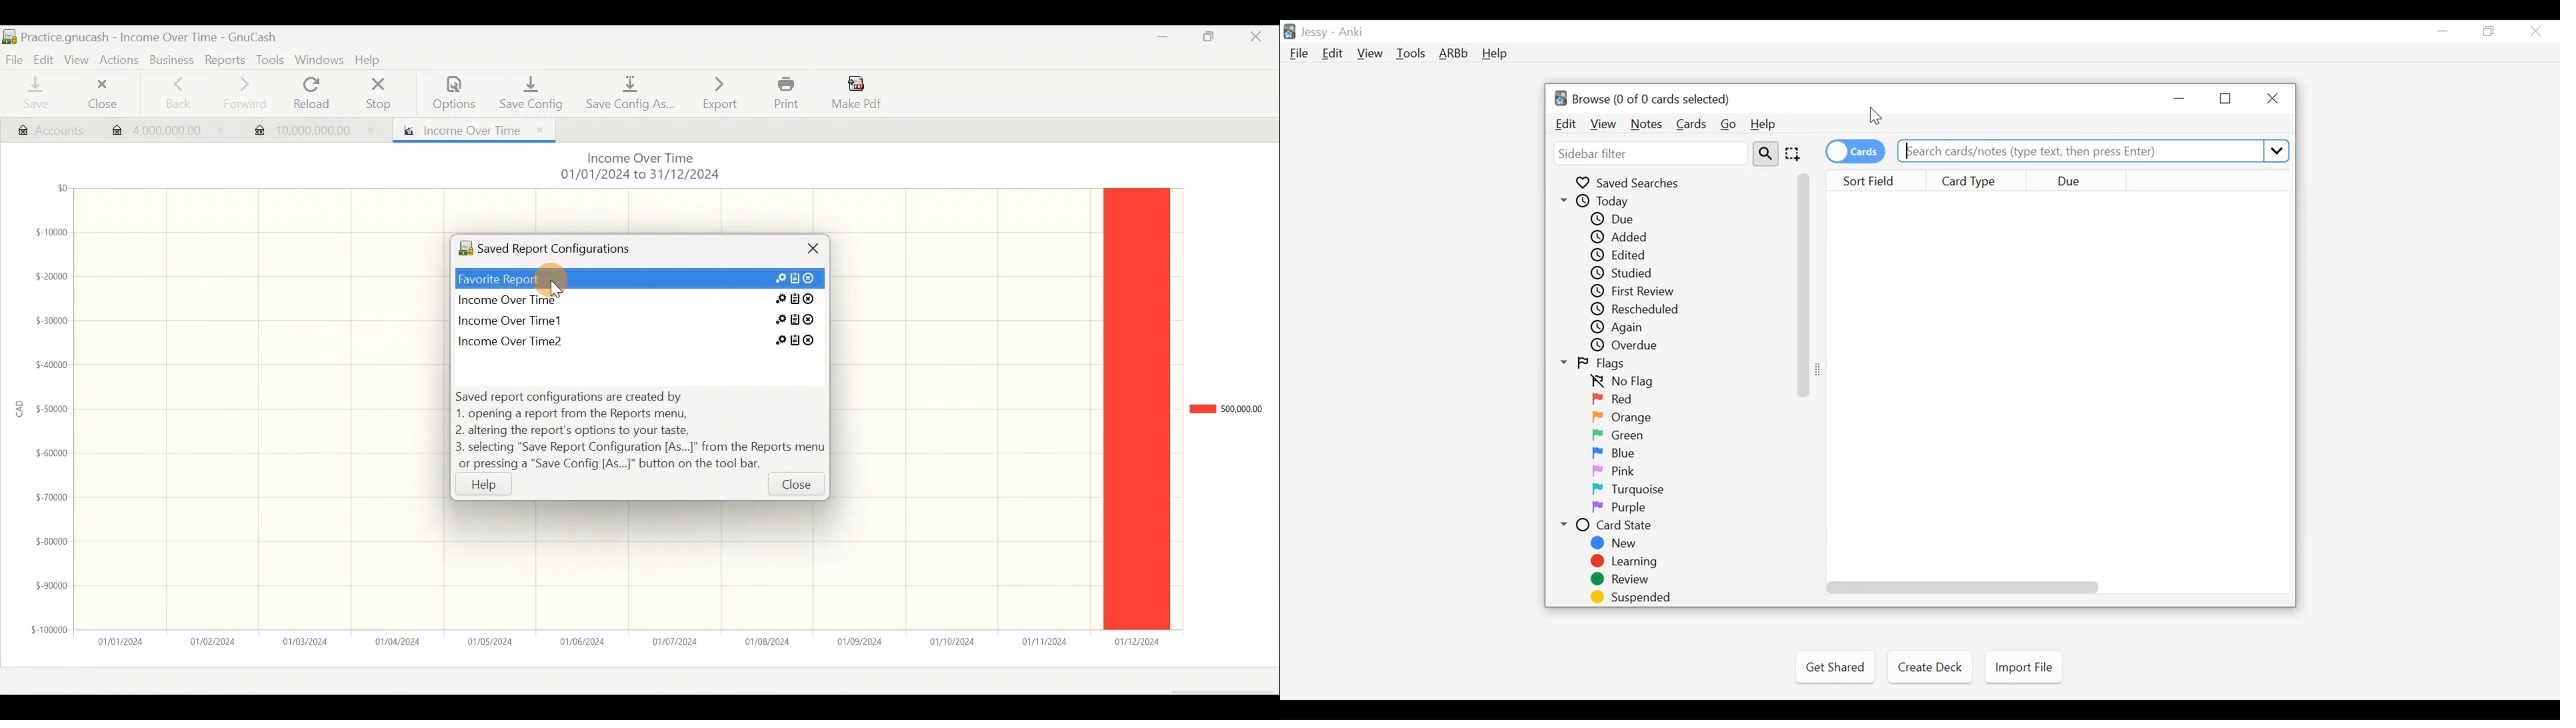  Describe the element at coordinates (2079, 181) in the screenshot. I see `Due` at that location.